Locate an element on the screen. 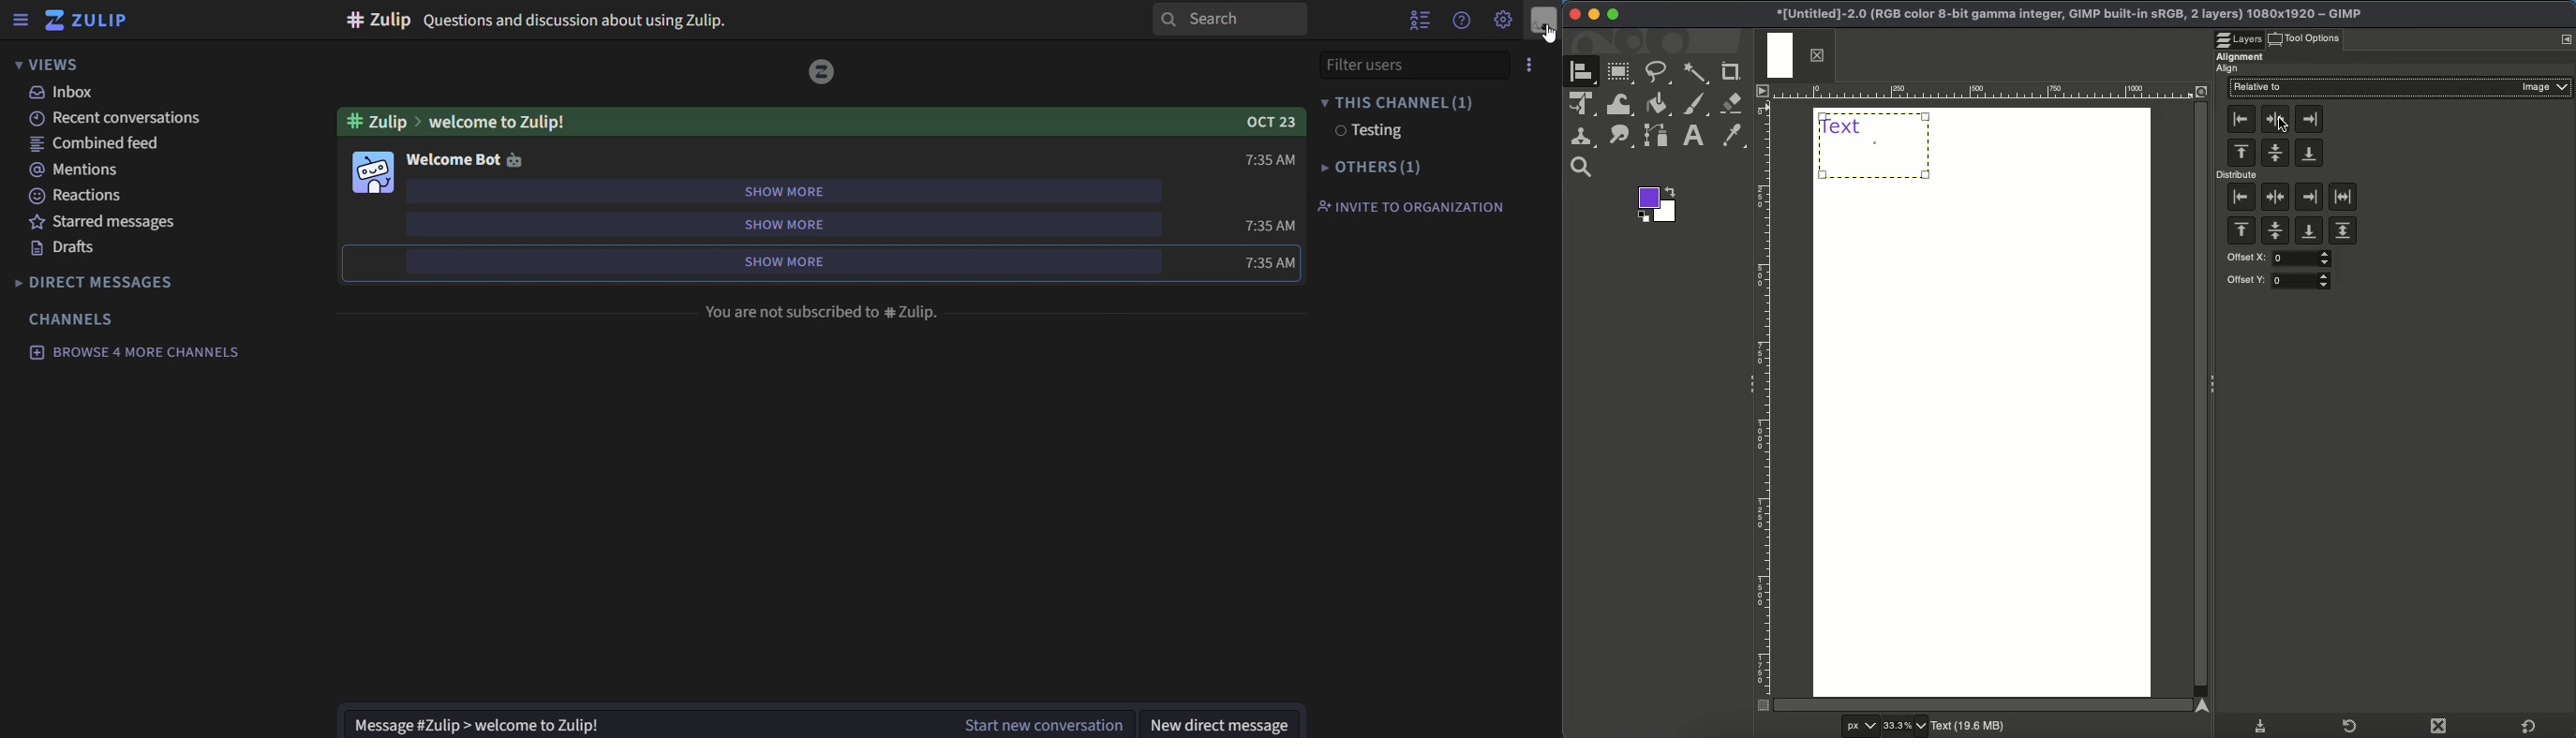  recent conversations is located at coordinates (128, 117).